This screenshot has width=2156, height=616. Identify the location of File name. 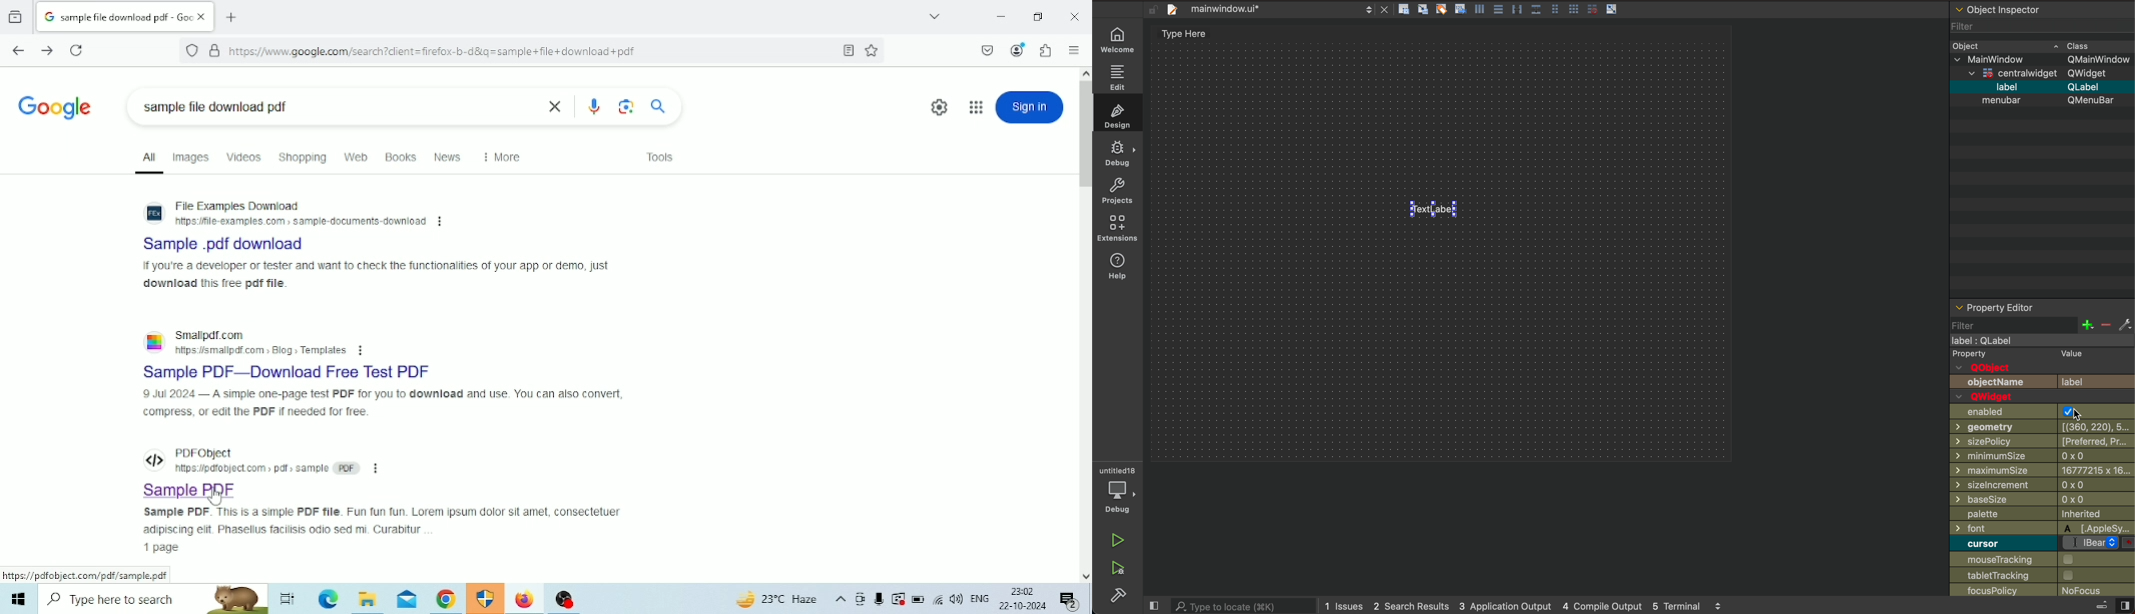
(317, 106).